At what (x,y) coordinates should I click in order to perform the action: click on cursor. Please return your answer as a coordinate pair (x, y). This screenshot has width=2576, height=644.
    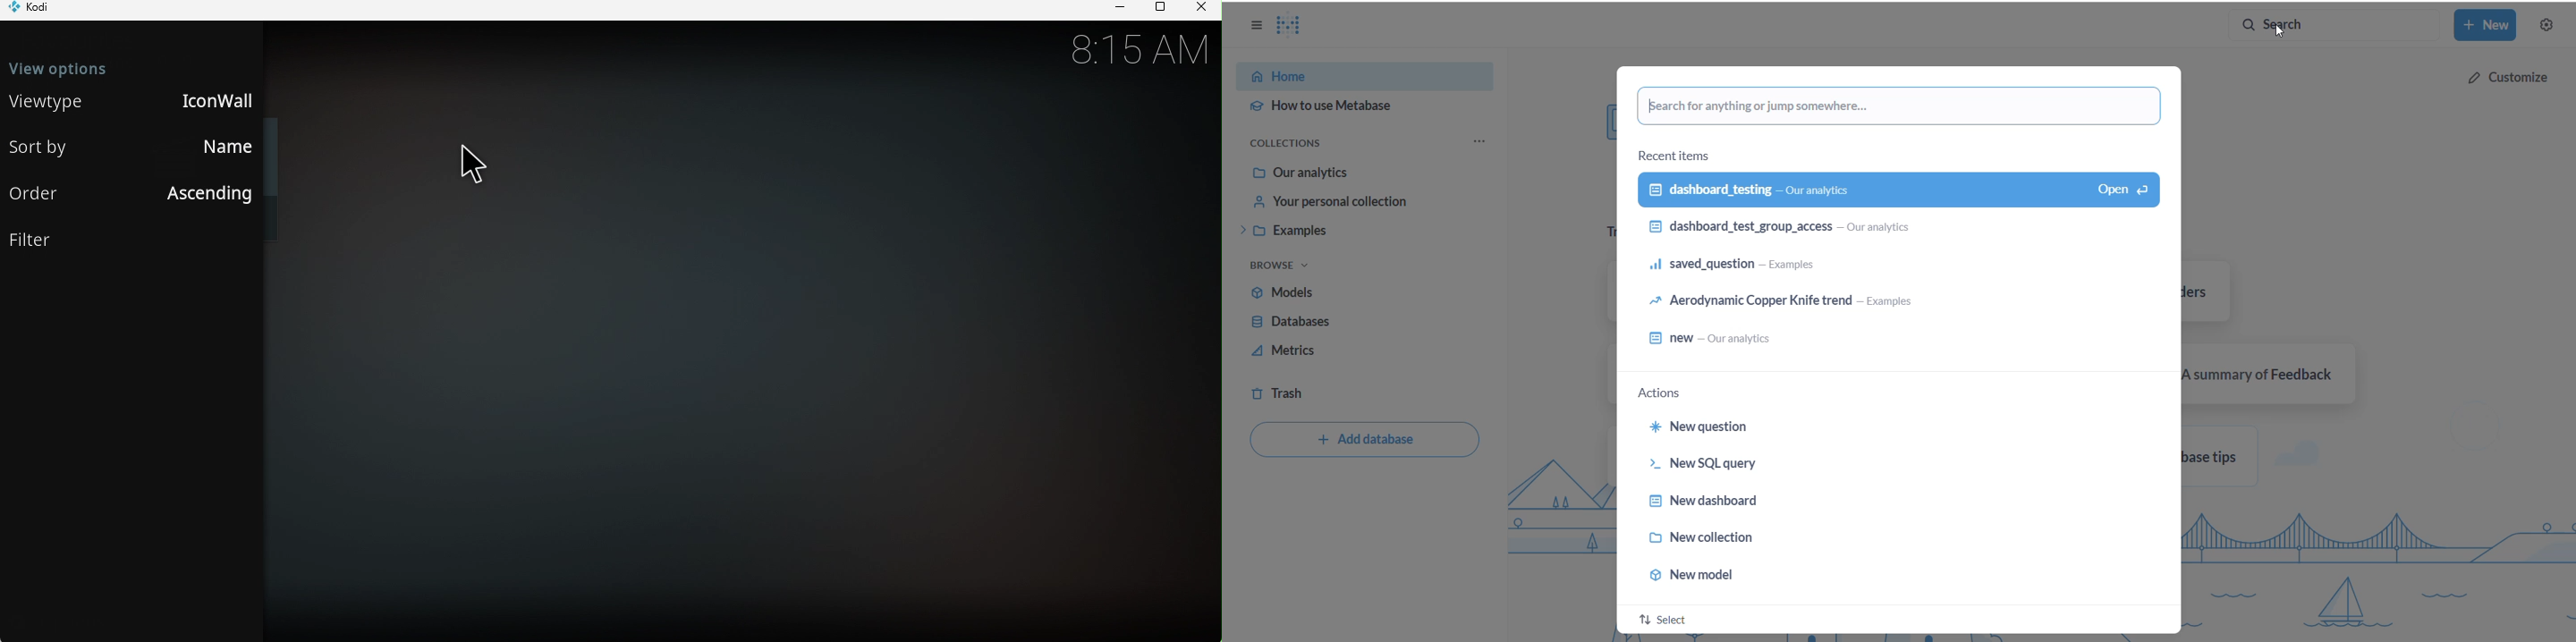
    Looking at the image, I should click on (471, 166).